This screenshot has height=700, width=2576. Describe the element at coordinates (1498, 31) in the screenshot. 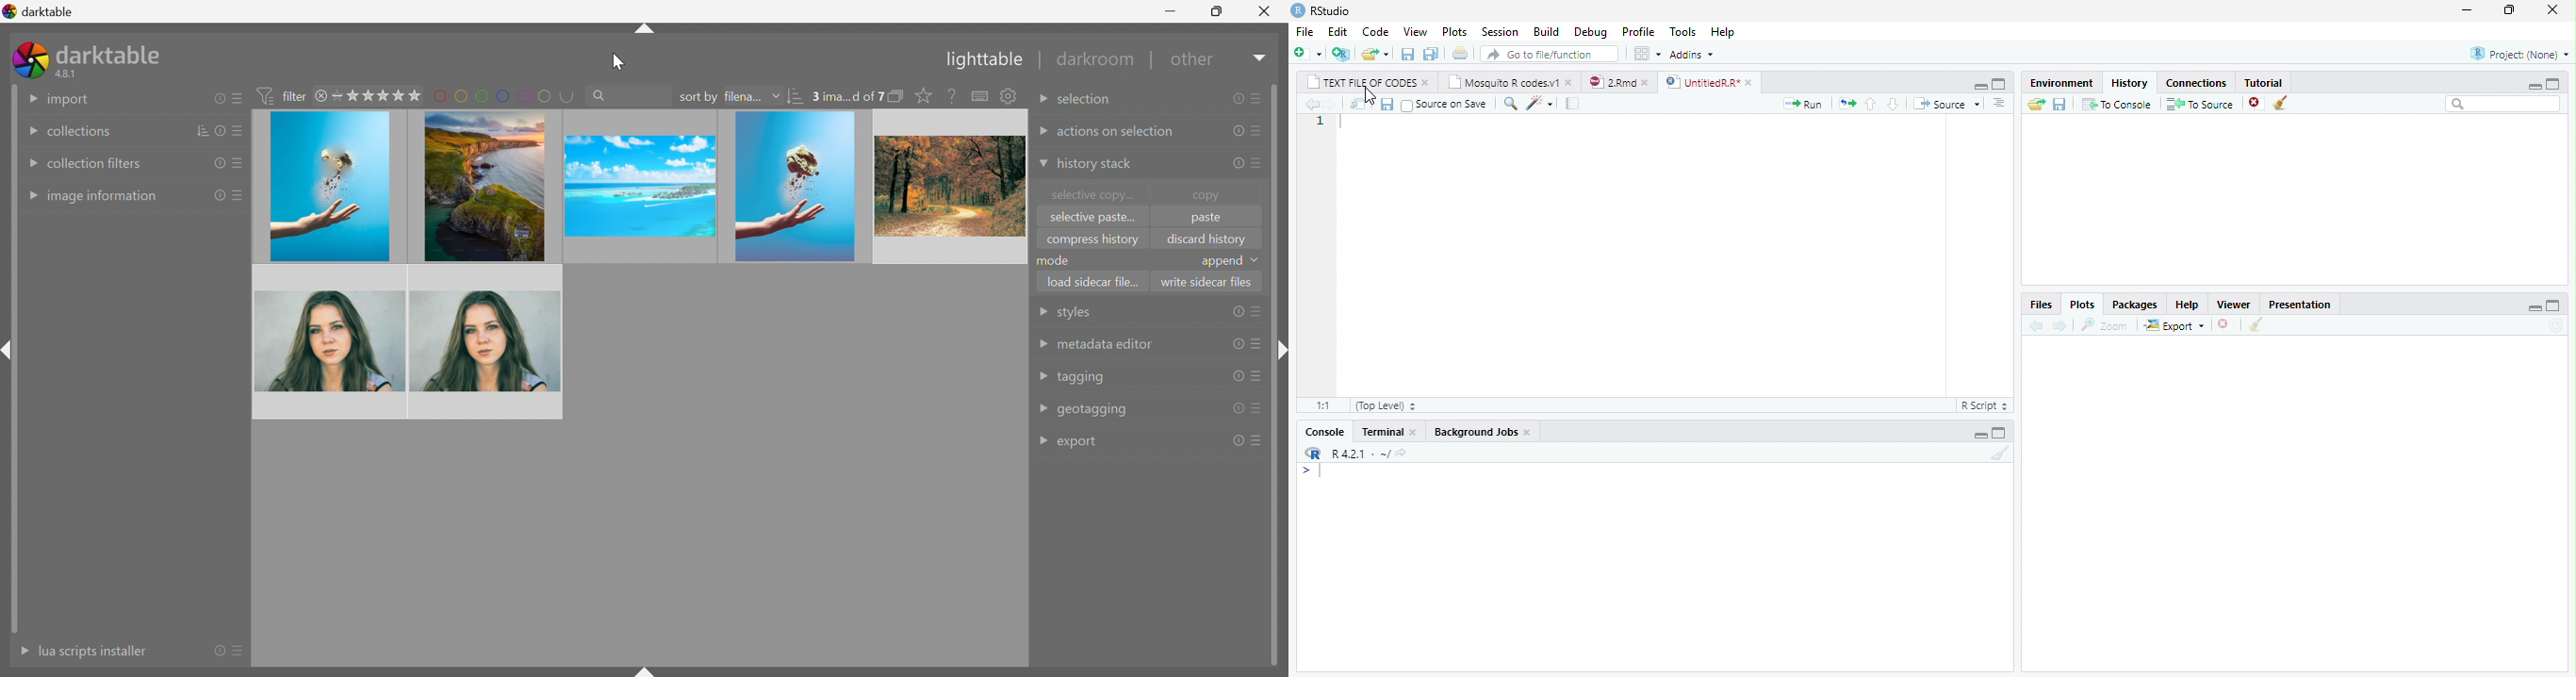

I see `session` at that location.